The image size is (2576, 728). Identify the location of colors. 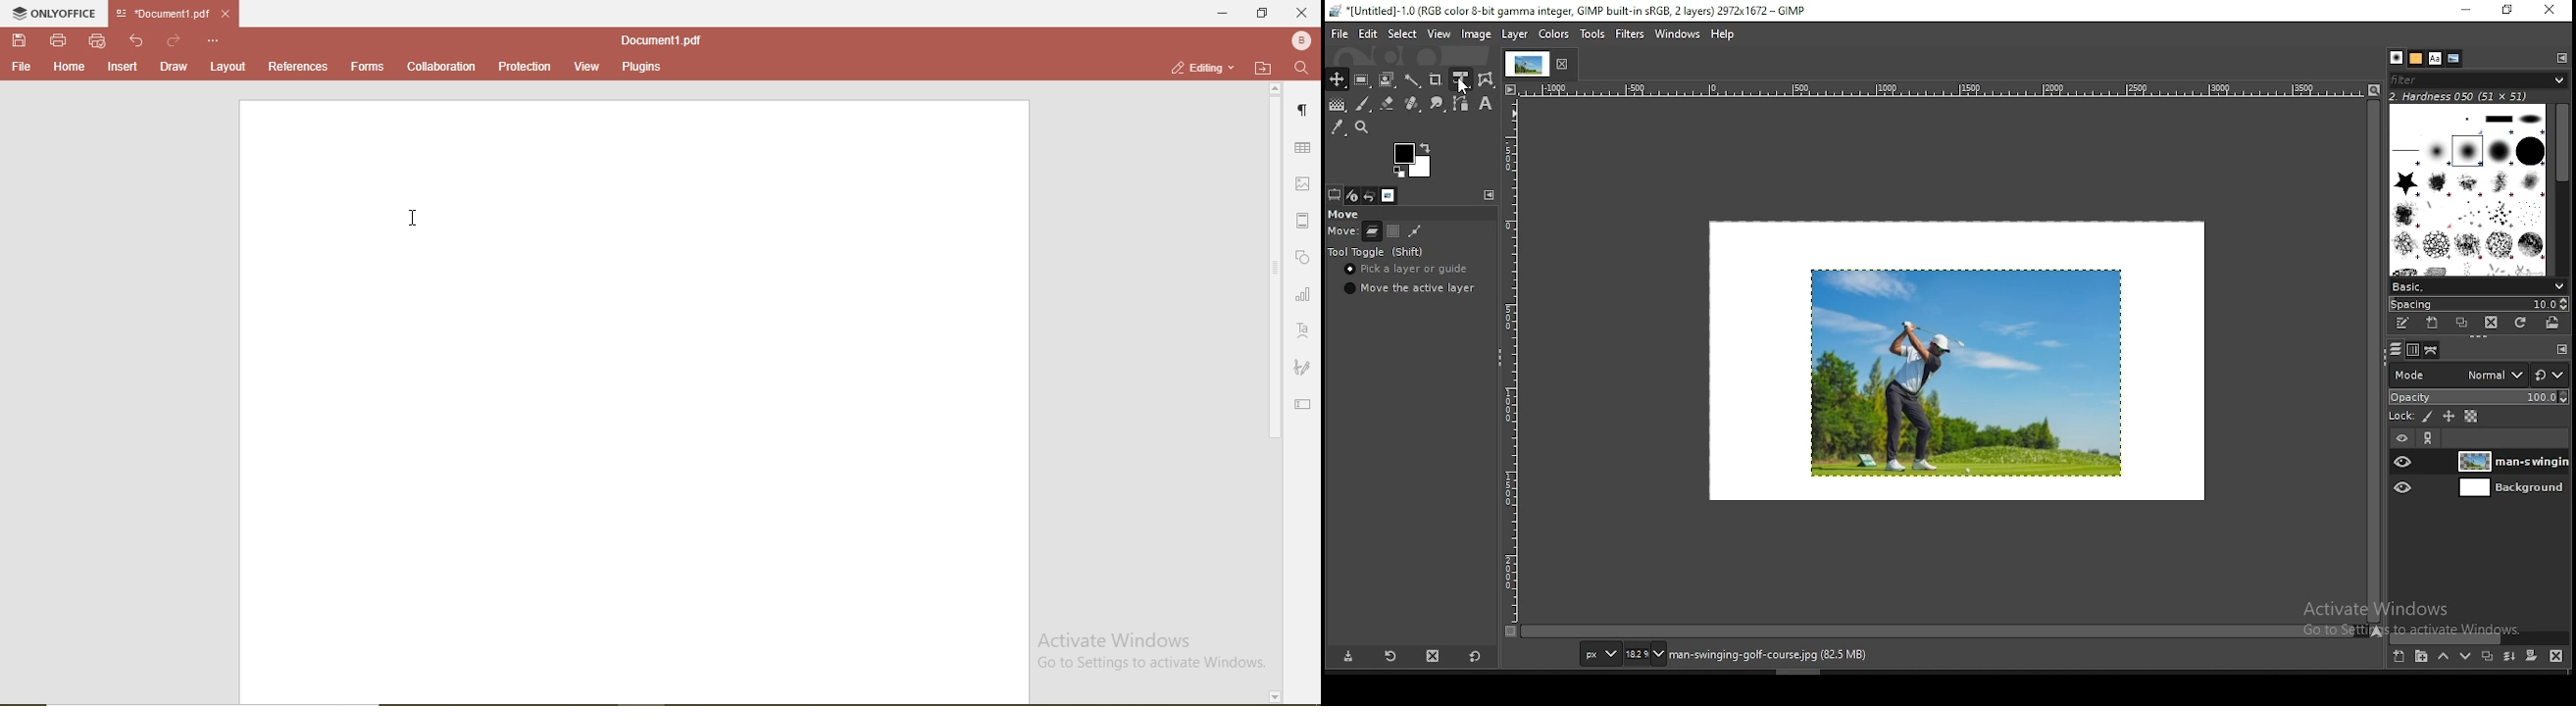
(1413, 160).